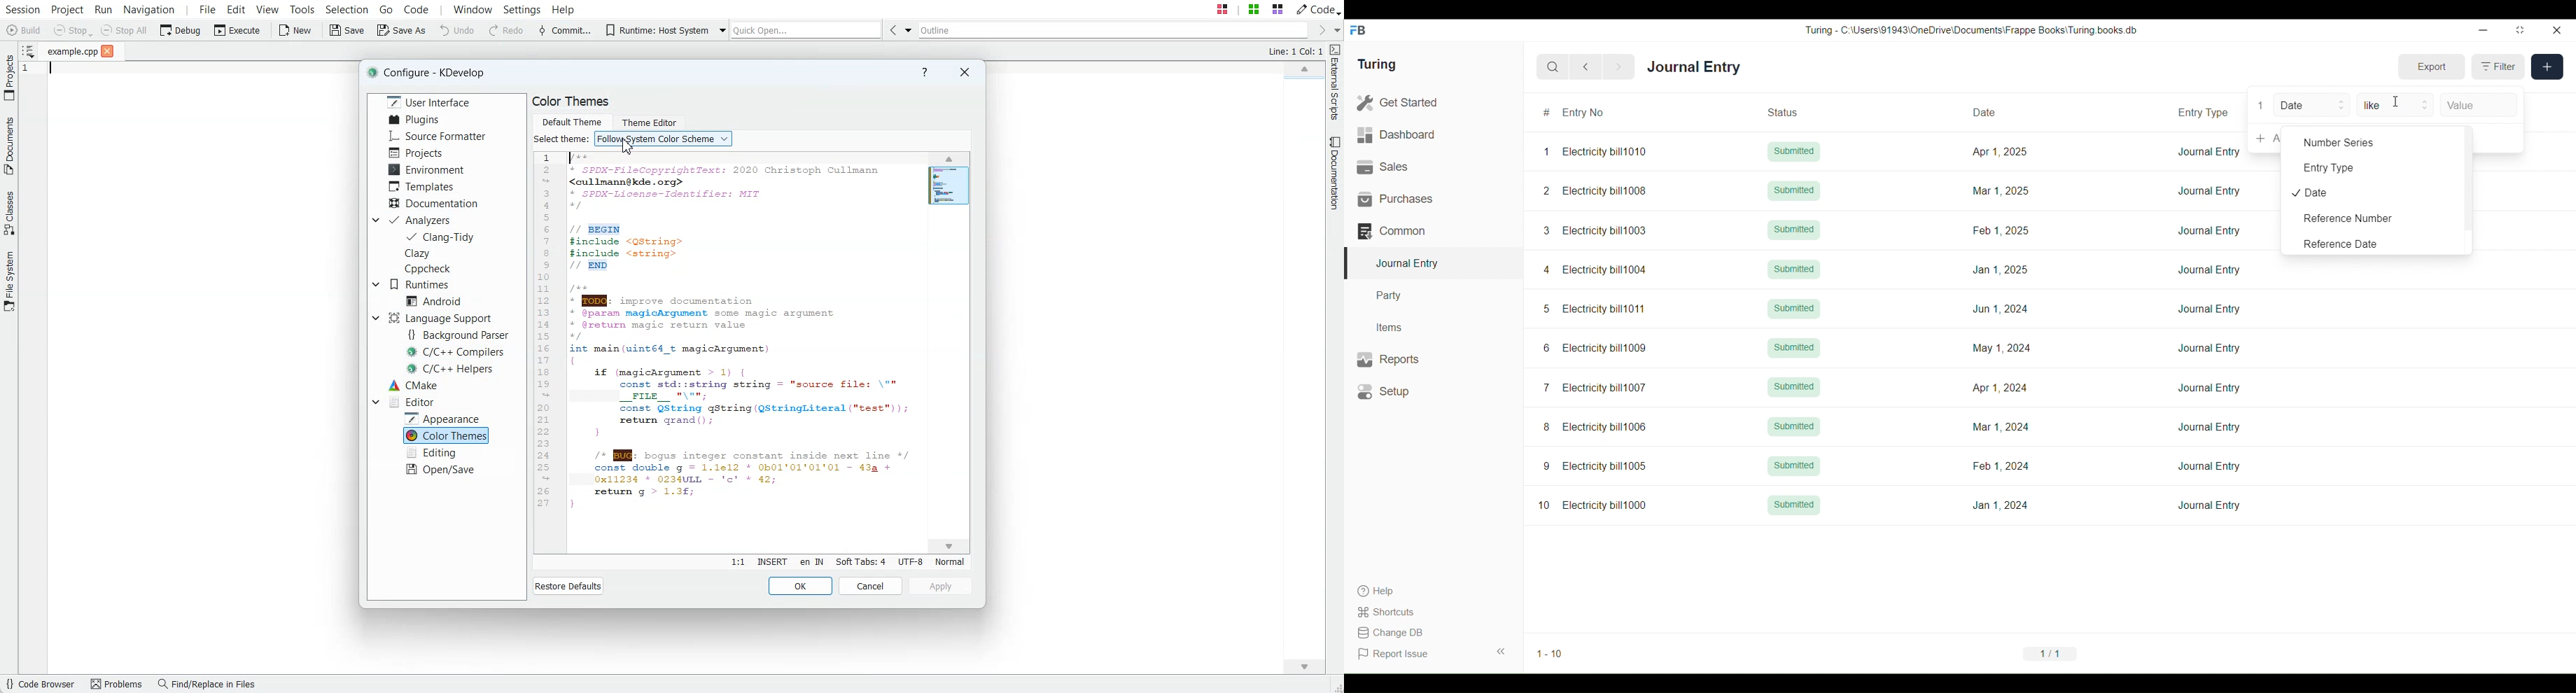 Image resolution: width=2576 pixels, height=700 pixels. Describe the element at coordinates (2210, 230) in the screenshot. I see `Journal Entry` at that location.